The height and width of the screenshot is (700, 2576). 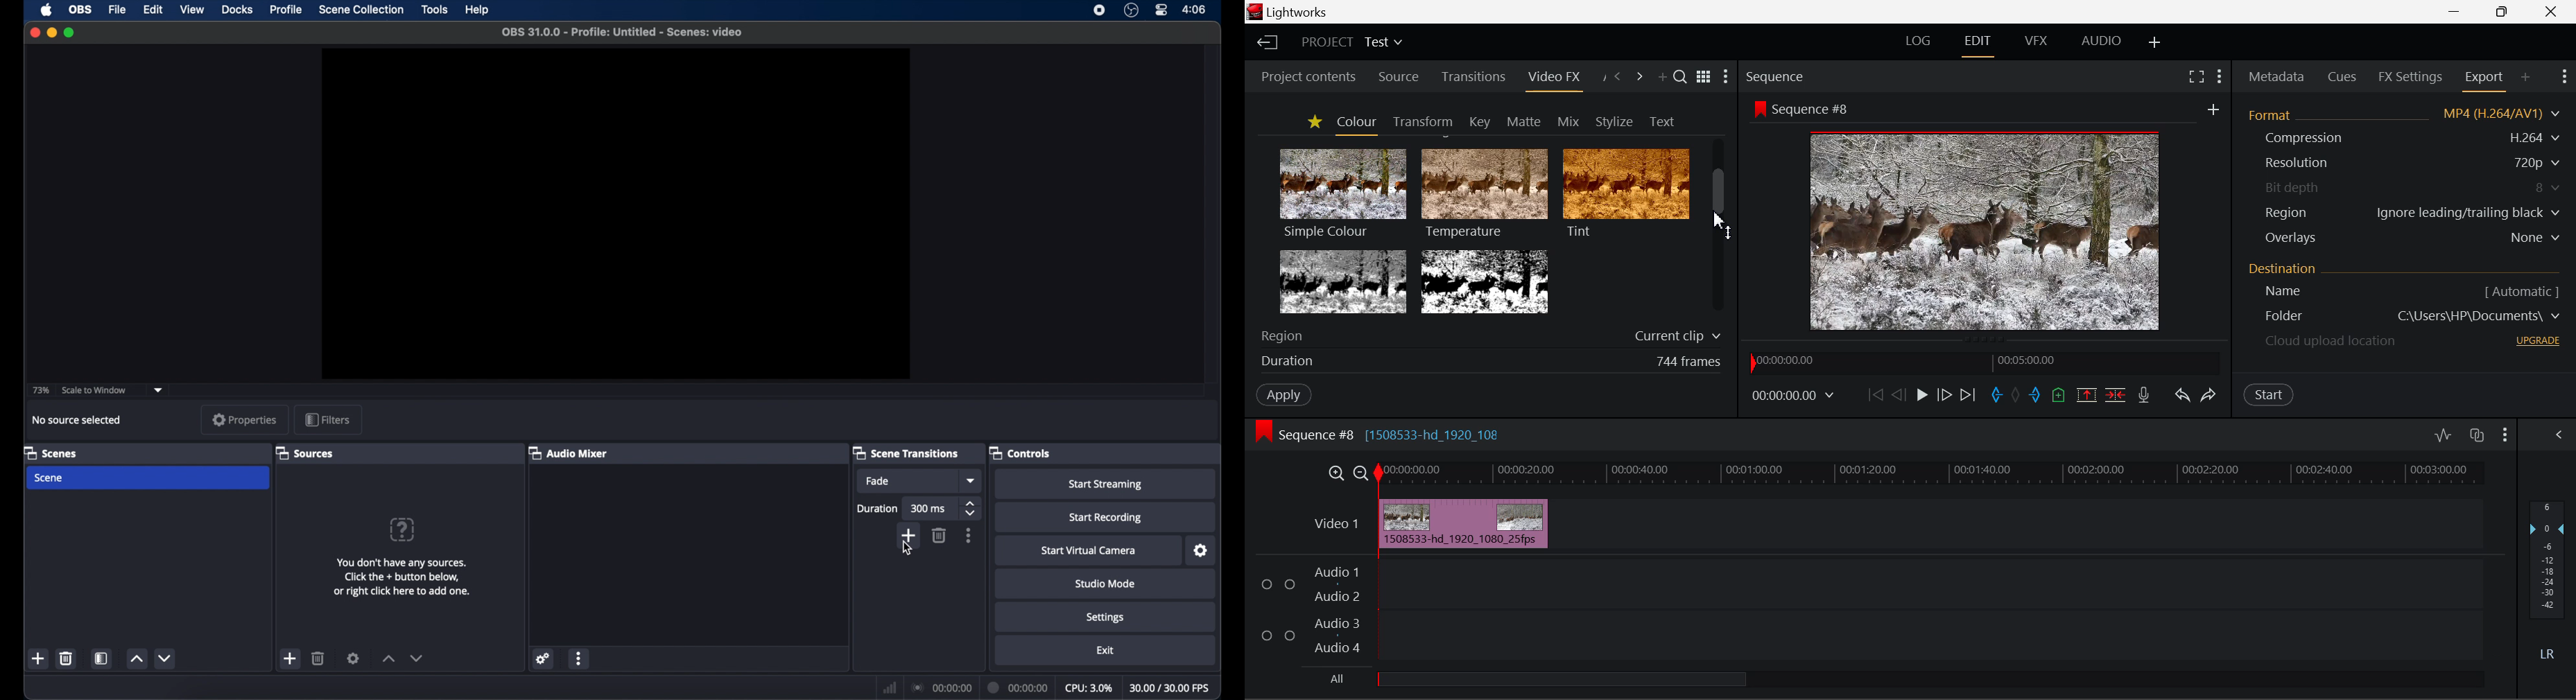 I want to click on settings, so click(x=1105, y=618).